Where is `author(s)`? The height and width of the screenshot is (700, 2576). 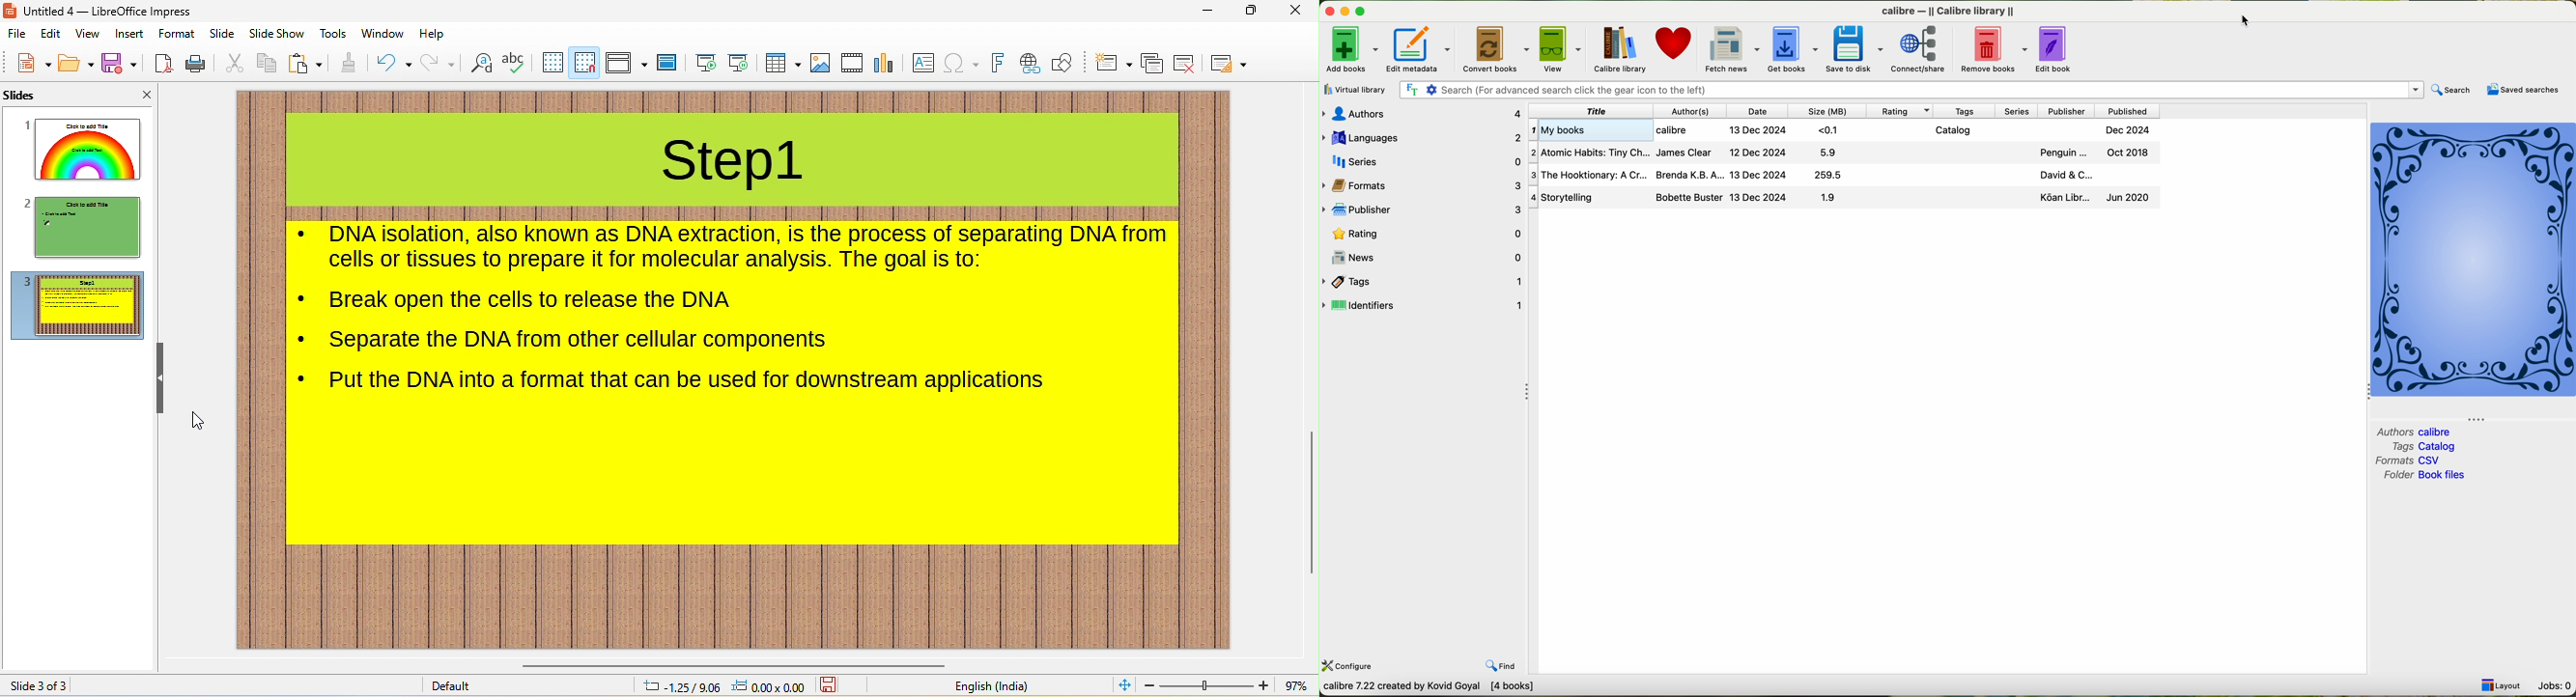 author(s) is located at coordinates (1689, 112).